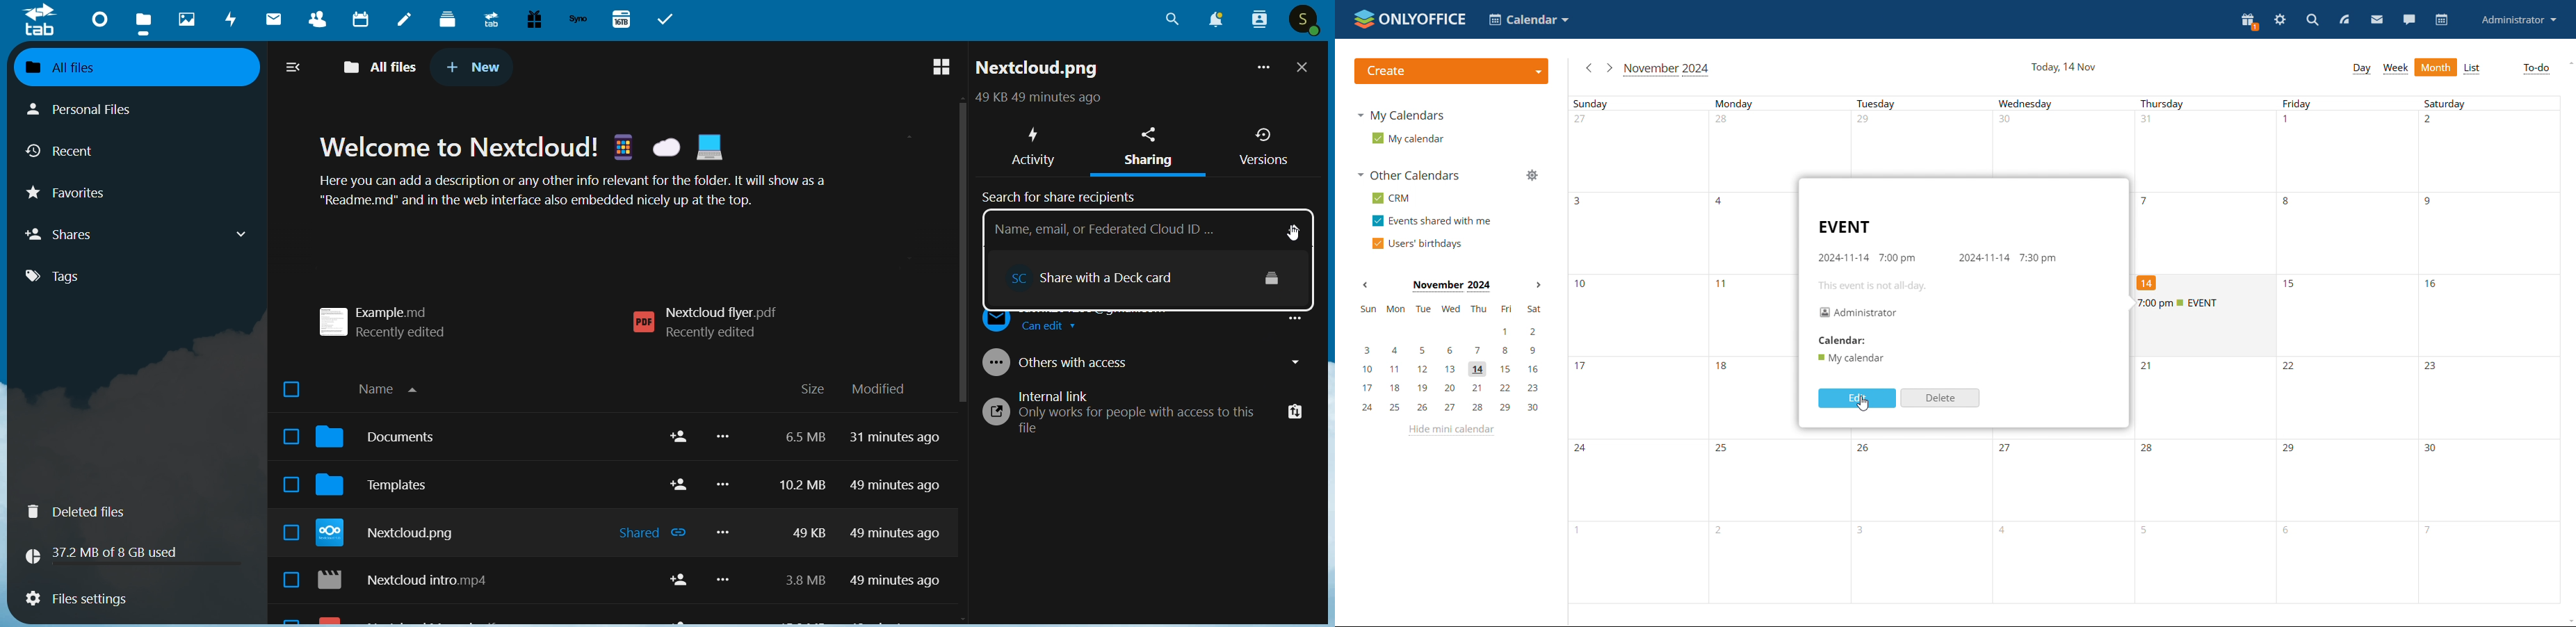 The height and width of the screenshot is (644, 2576). What do you see at coordinates (2281, 19) in the screenshot?
I see `settings` at bounding box center [2281, 19].